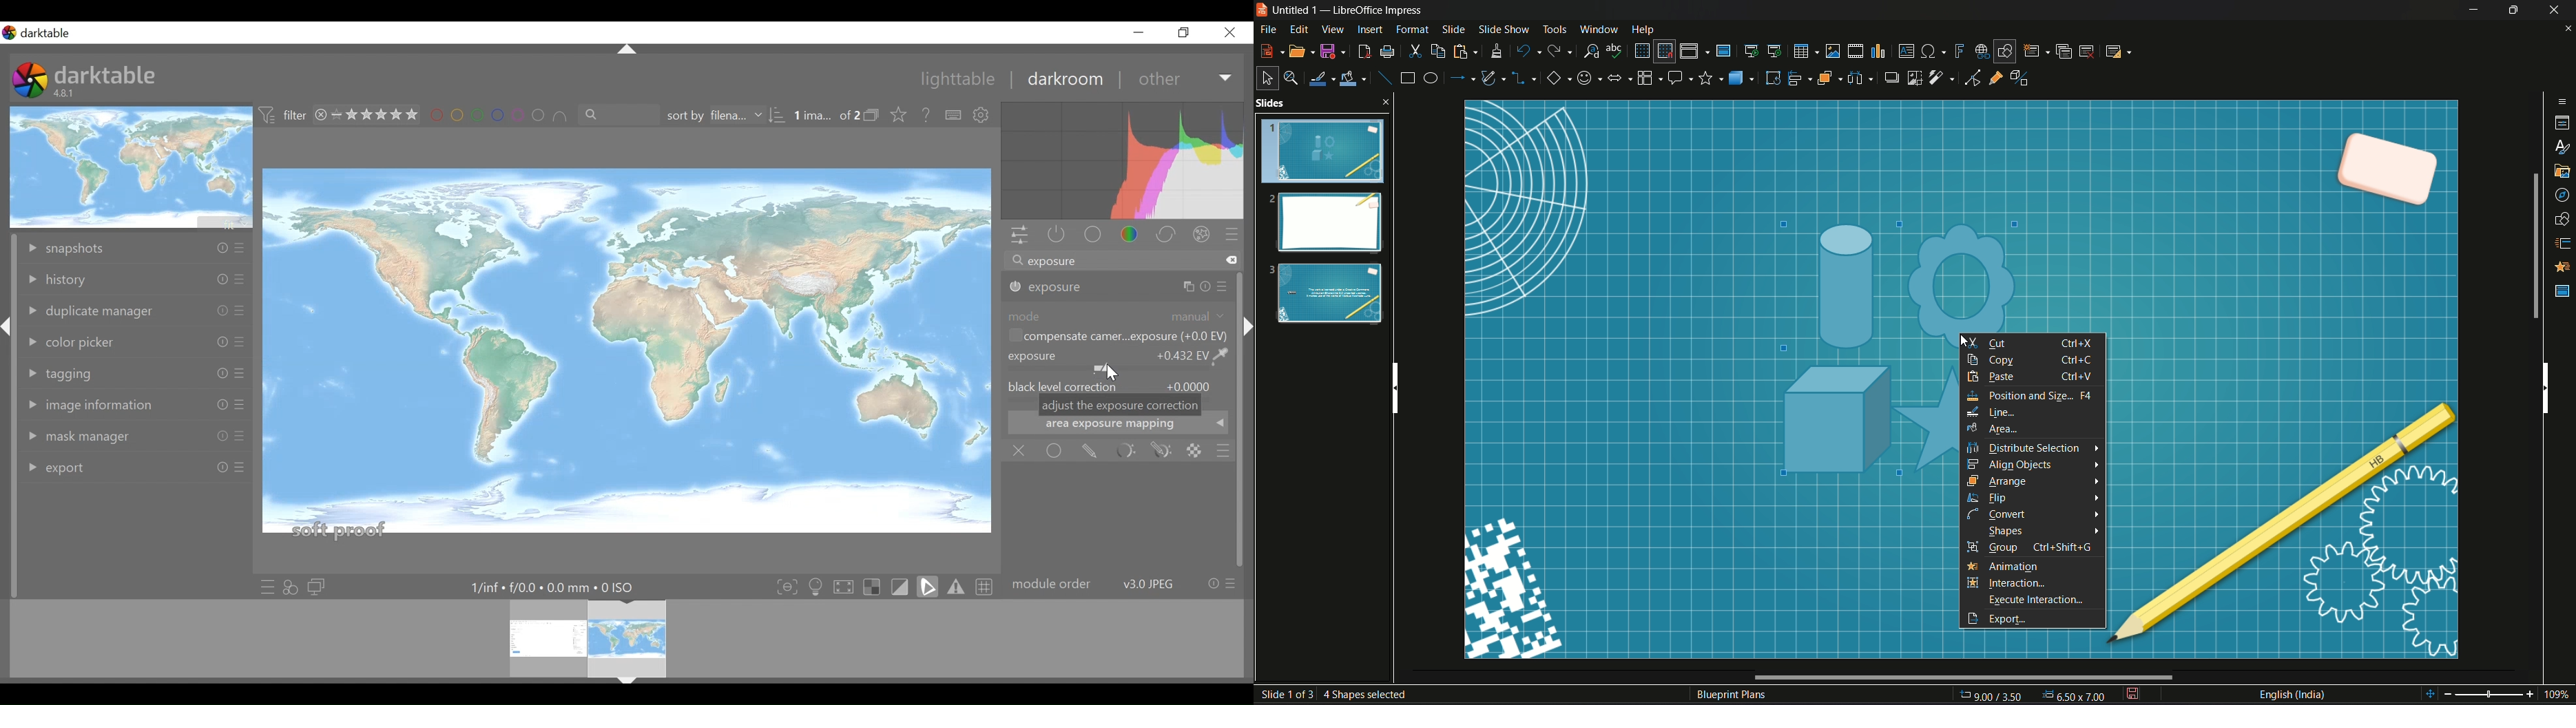 Image resolution: width=2576 pixels, height=728 pixels. I want to click on ellipse, so click(1429, 77).